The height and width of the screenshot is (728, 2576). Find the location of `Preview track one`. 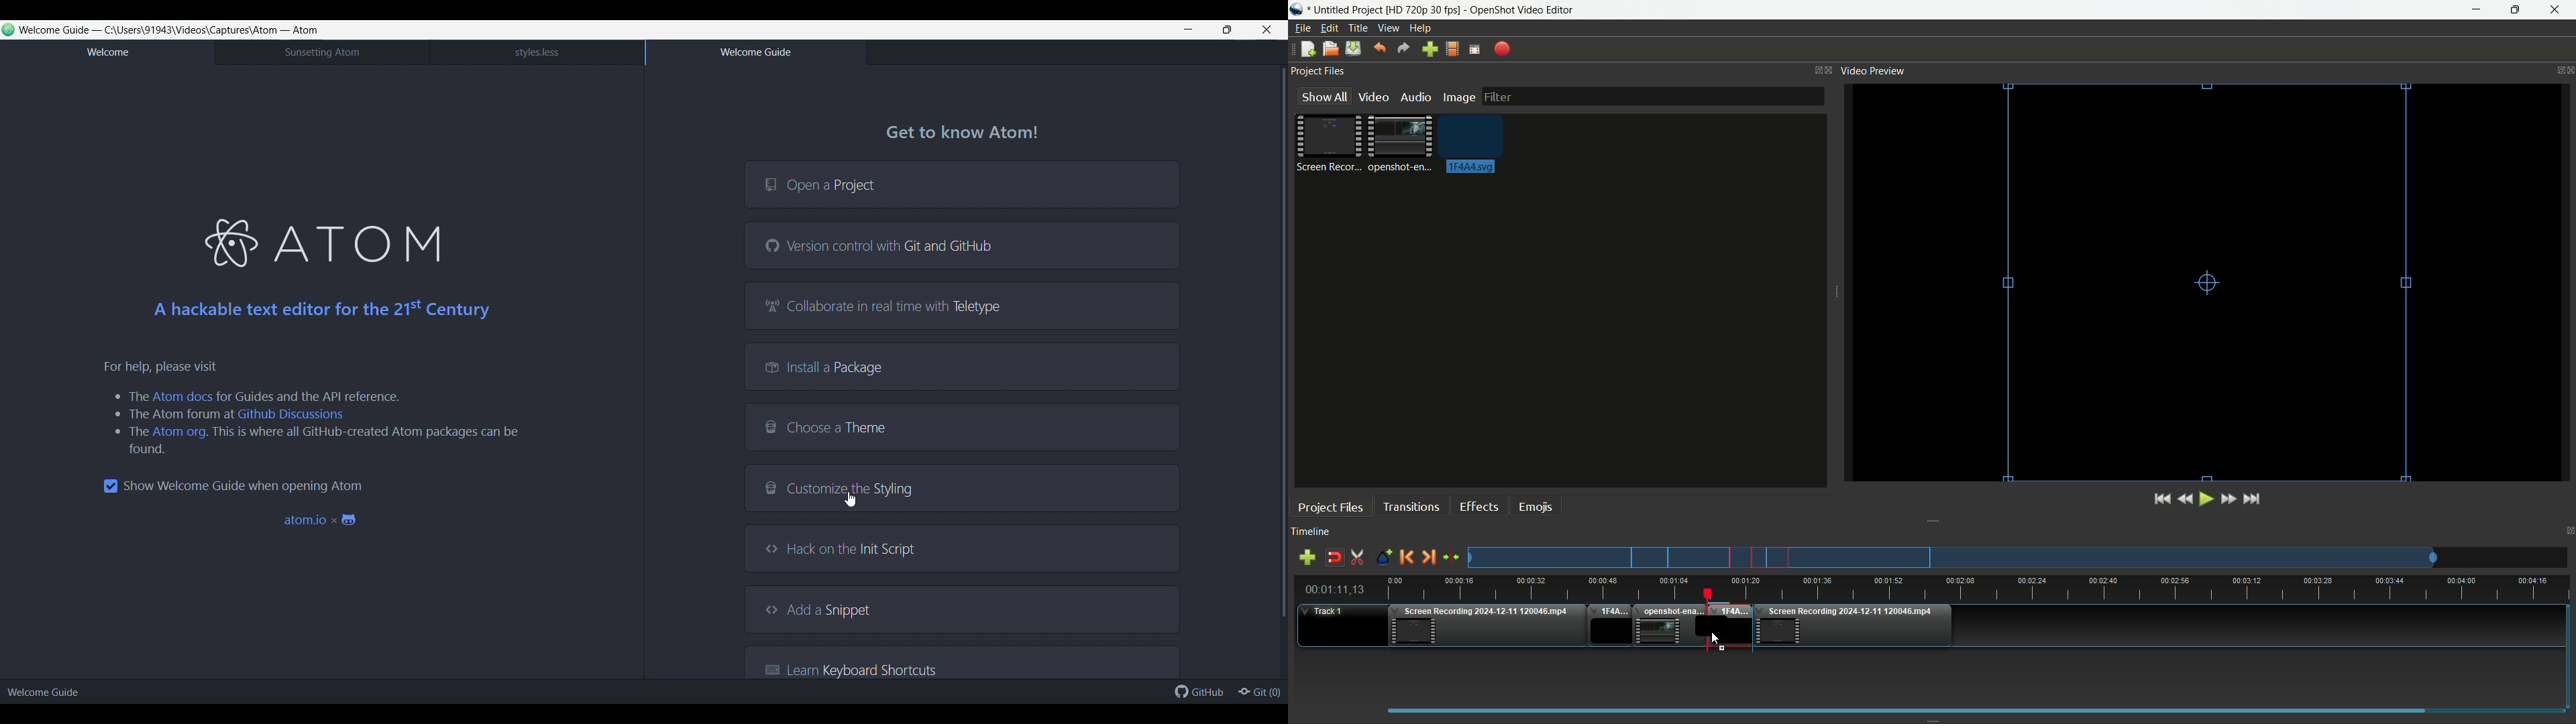

Preview track one is located at coordinates (2023, 558).